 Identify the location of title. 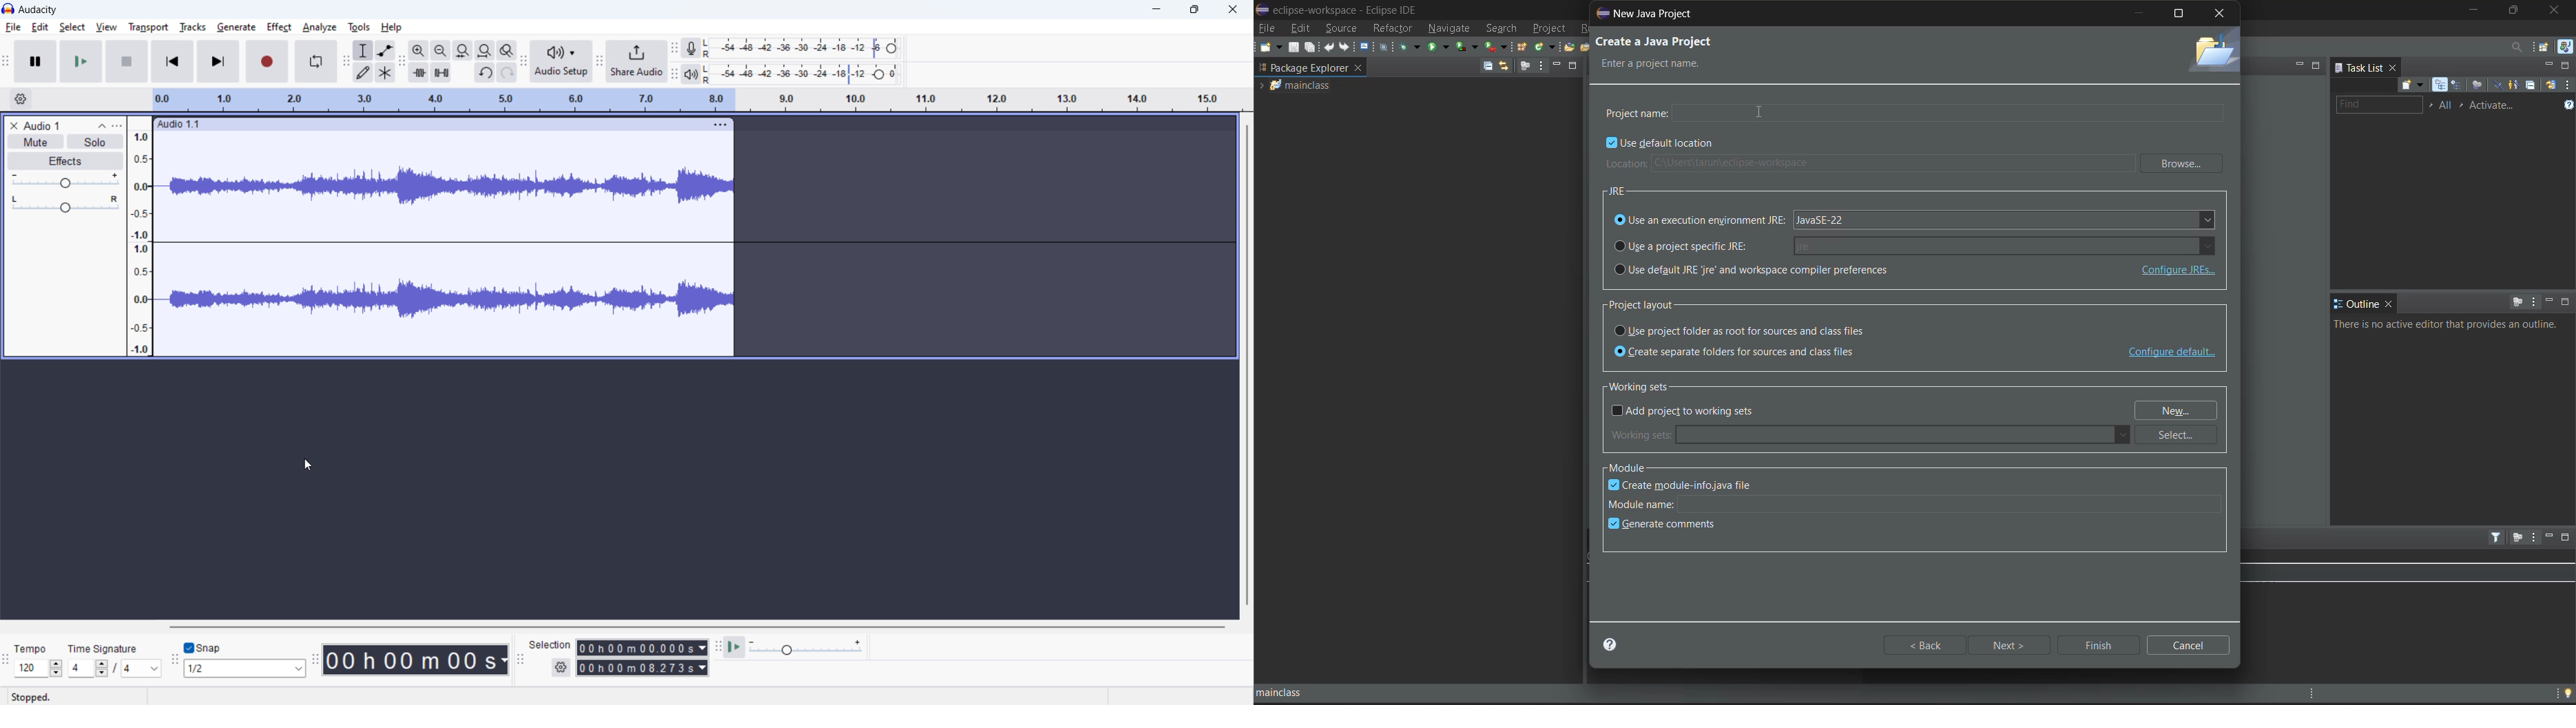
(38, 10).